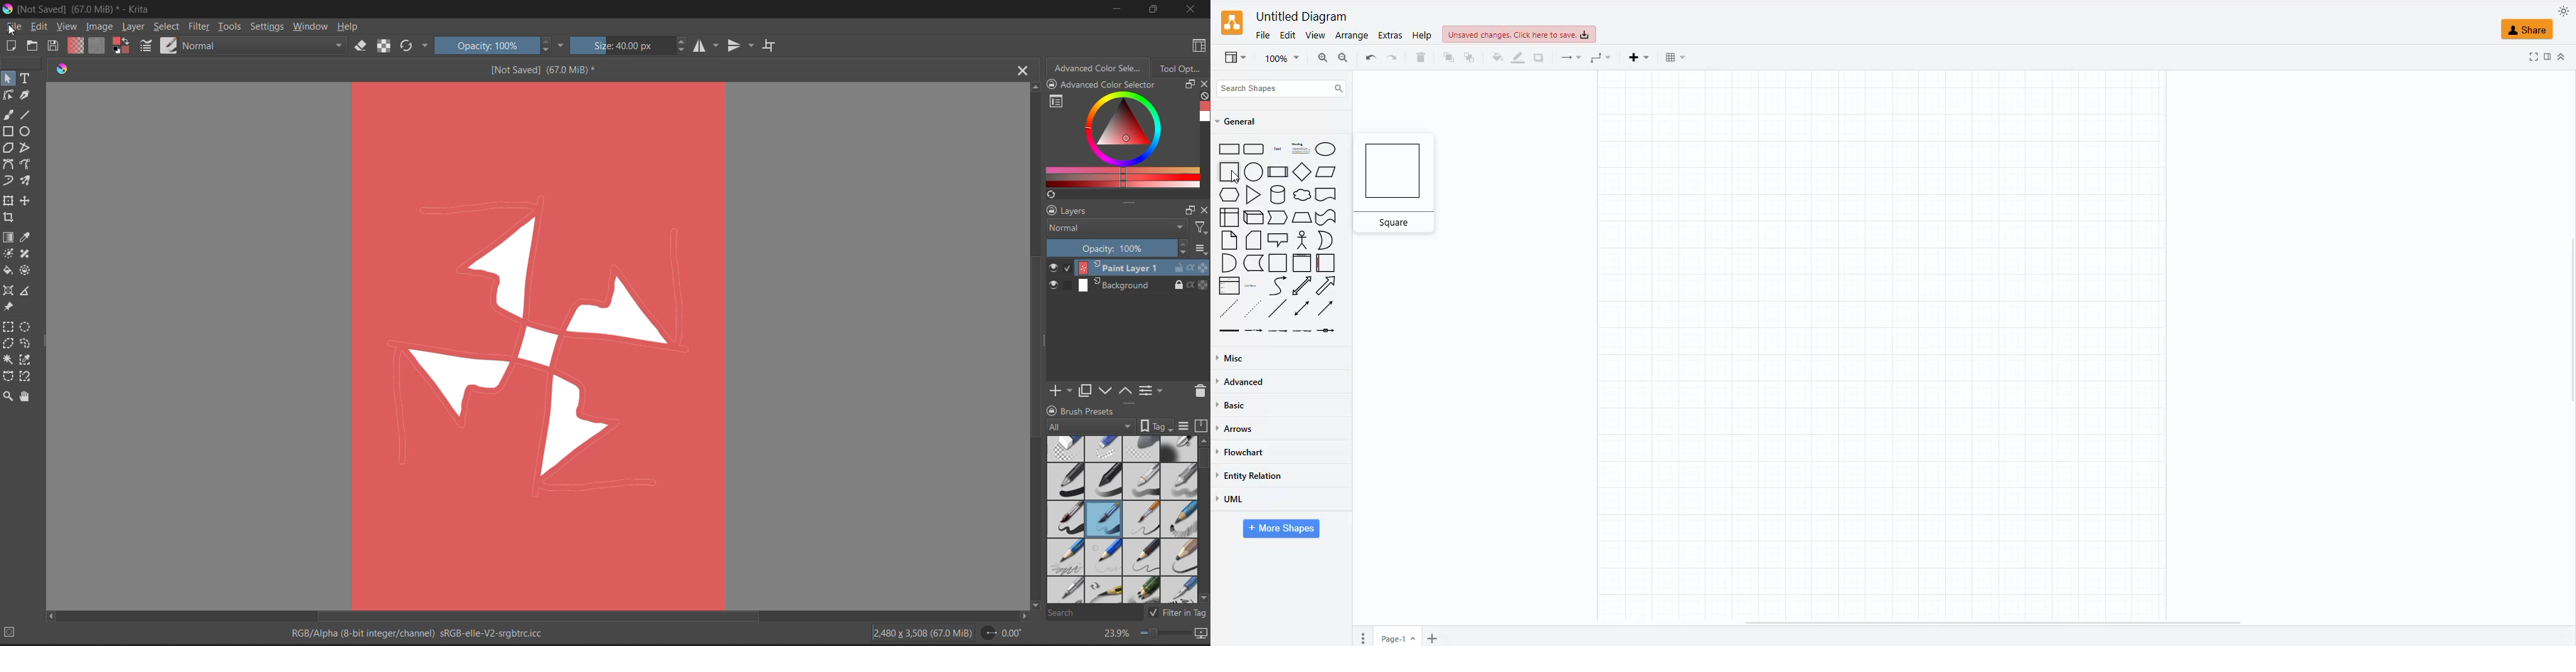 This screenshot has height=672, width=2576. What do you see at coordinates (1230, 286) in the screenshot?
I see `list` at bounding box center [1230, 286].